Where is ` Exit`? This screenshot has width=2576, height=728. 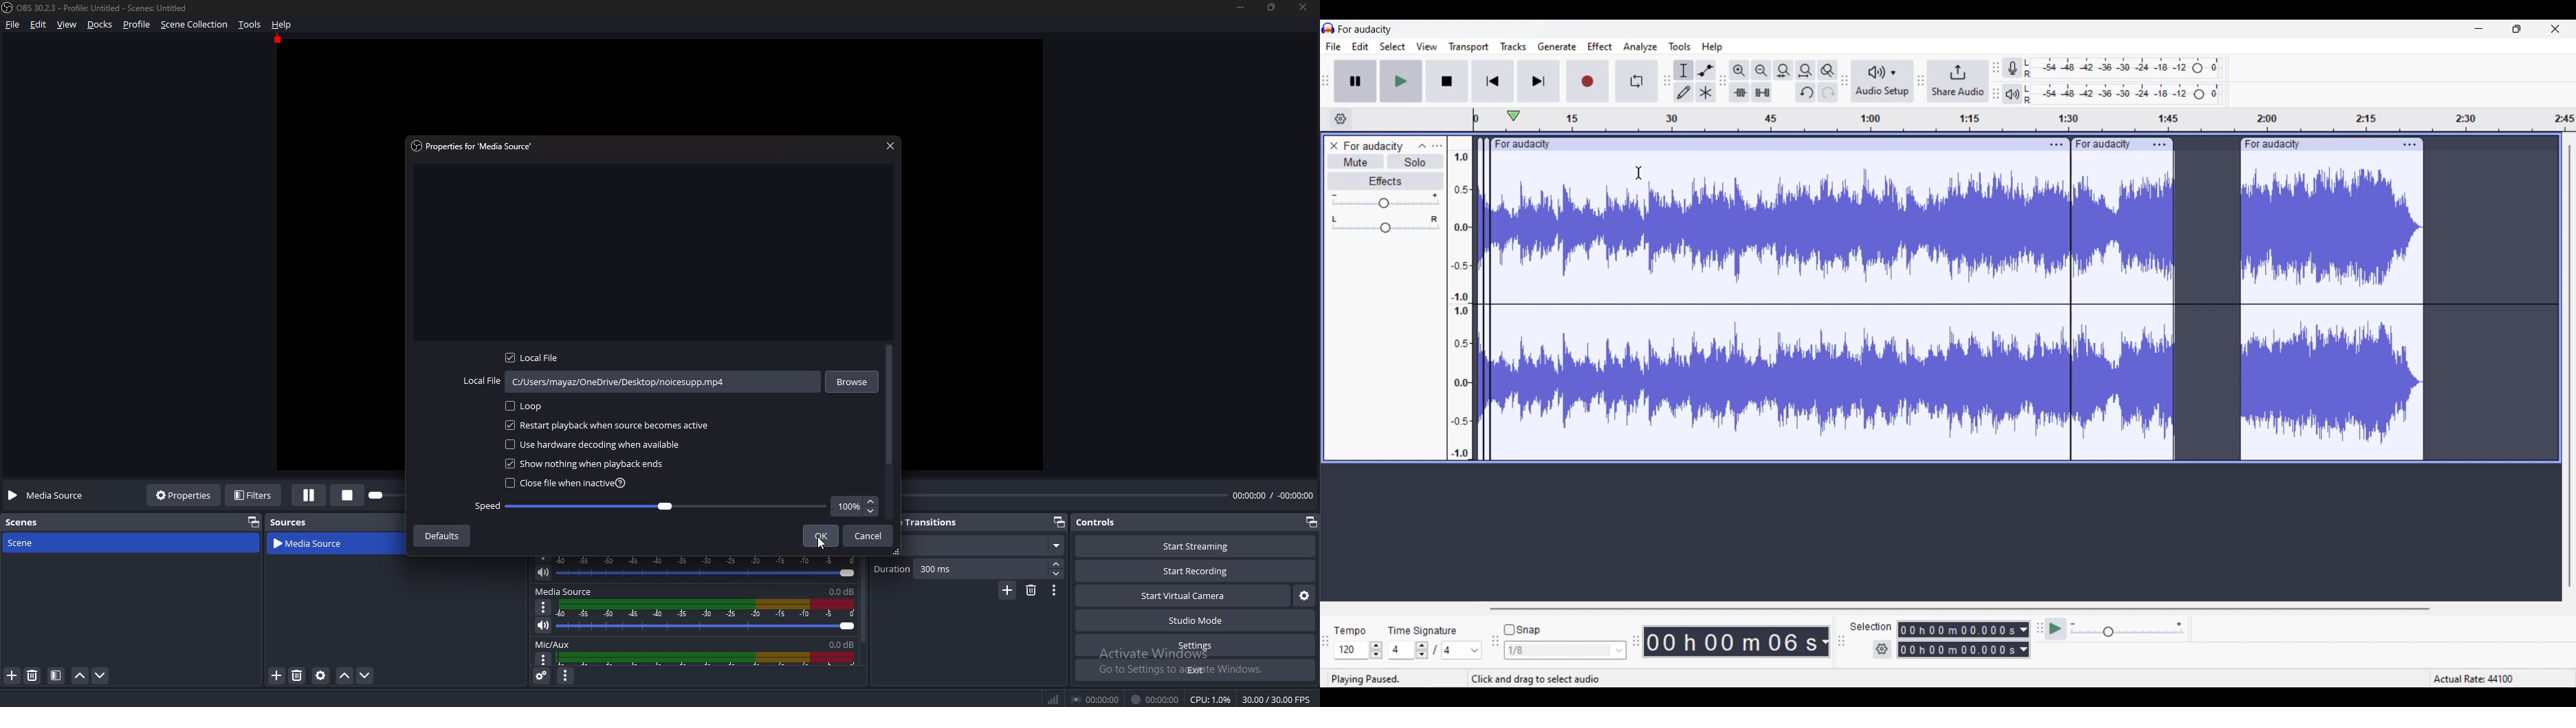  Exit is located at coordinates (1196, 670).